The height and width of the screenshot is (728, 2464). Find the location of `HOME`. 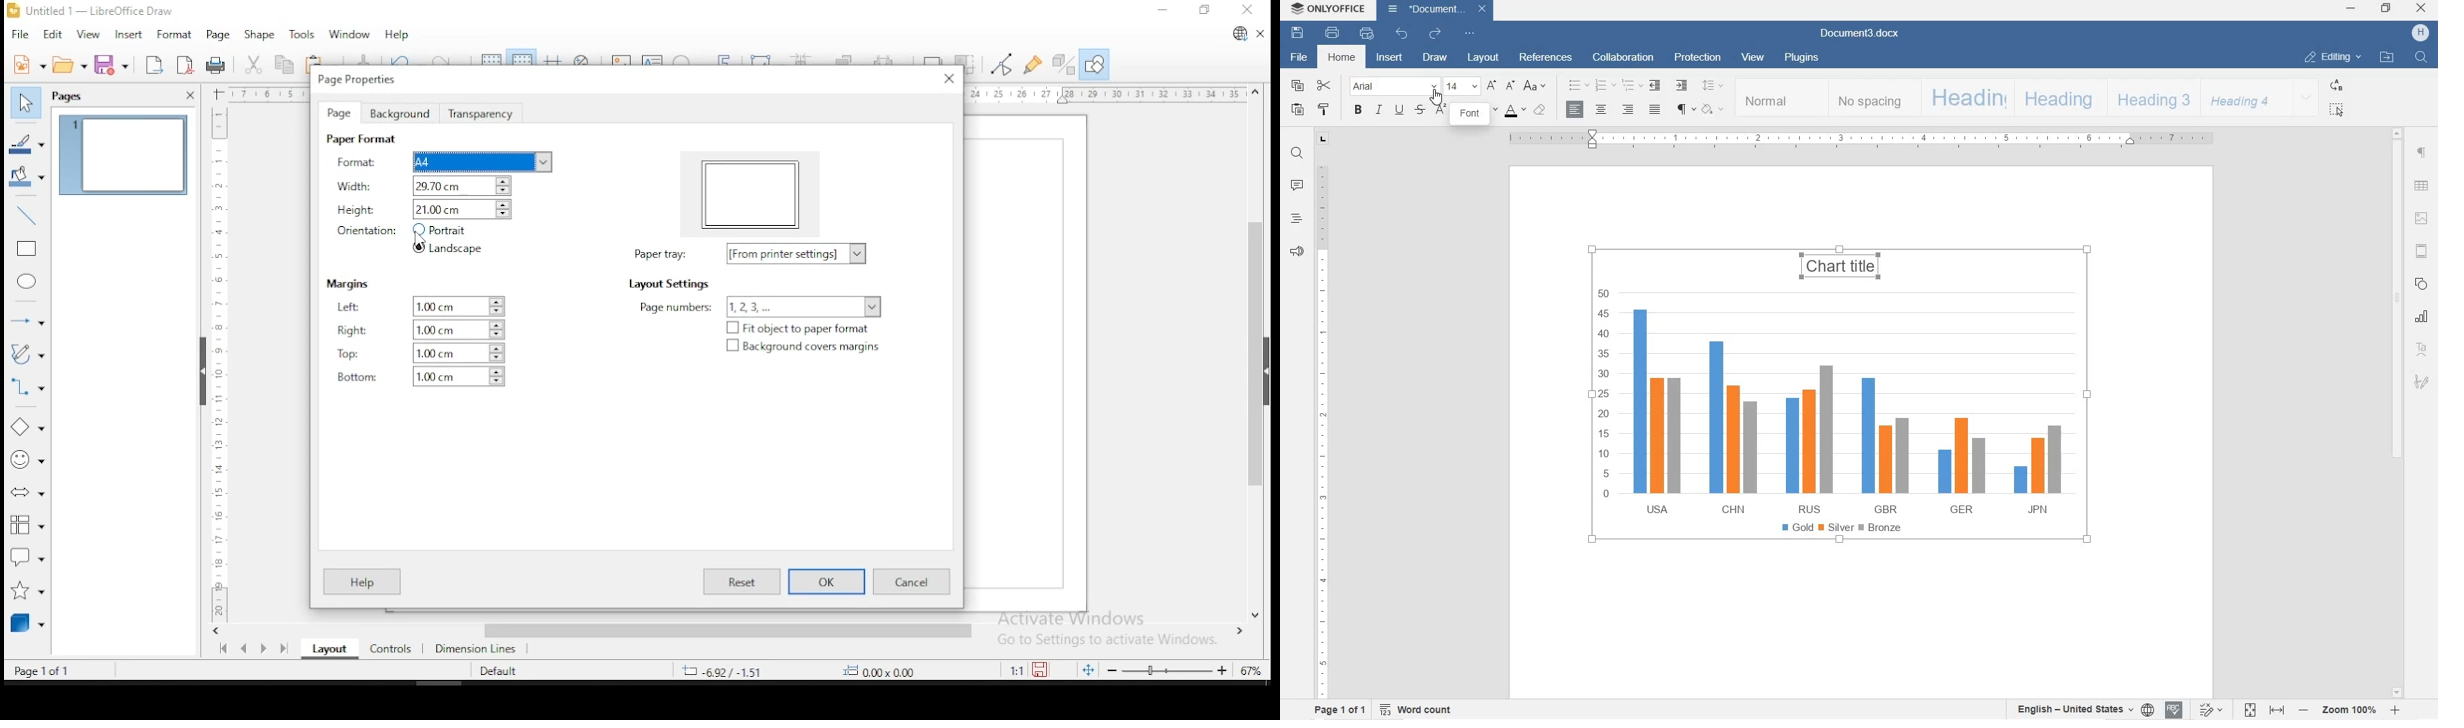

HOME is located at coordinates (1341, 59).